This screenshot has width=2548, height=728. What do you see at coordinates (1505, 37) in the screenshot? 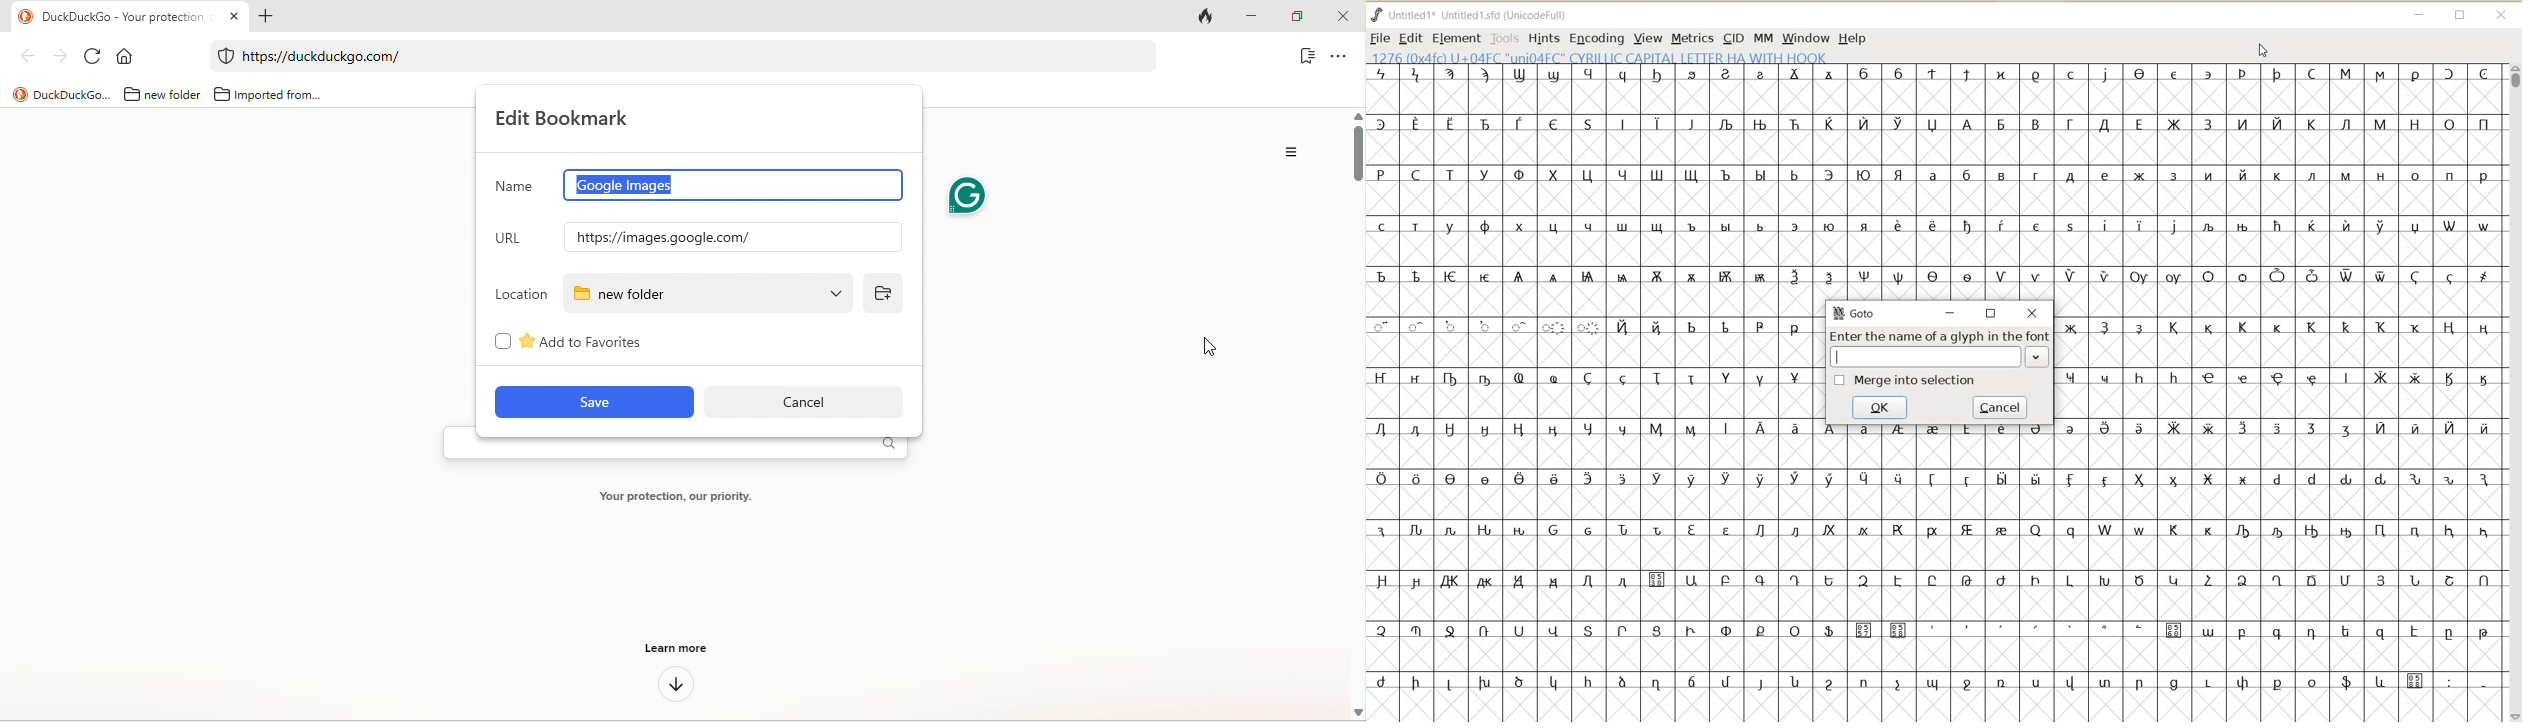
I see `TOOLS` at bounding box center [1505, 37].